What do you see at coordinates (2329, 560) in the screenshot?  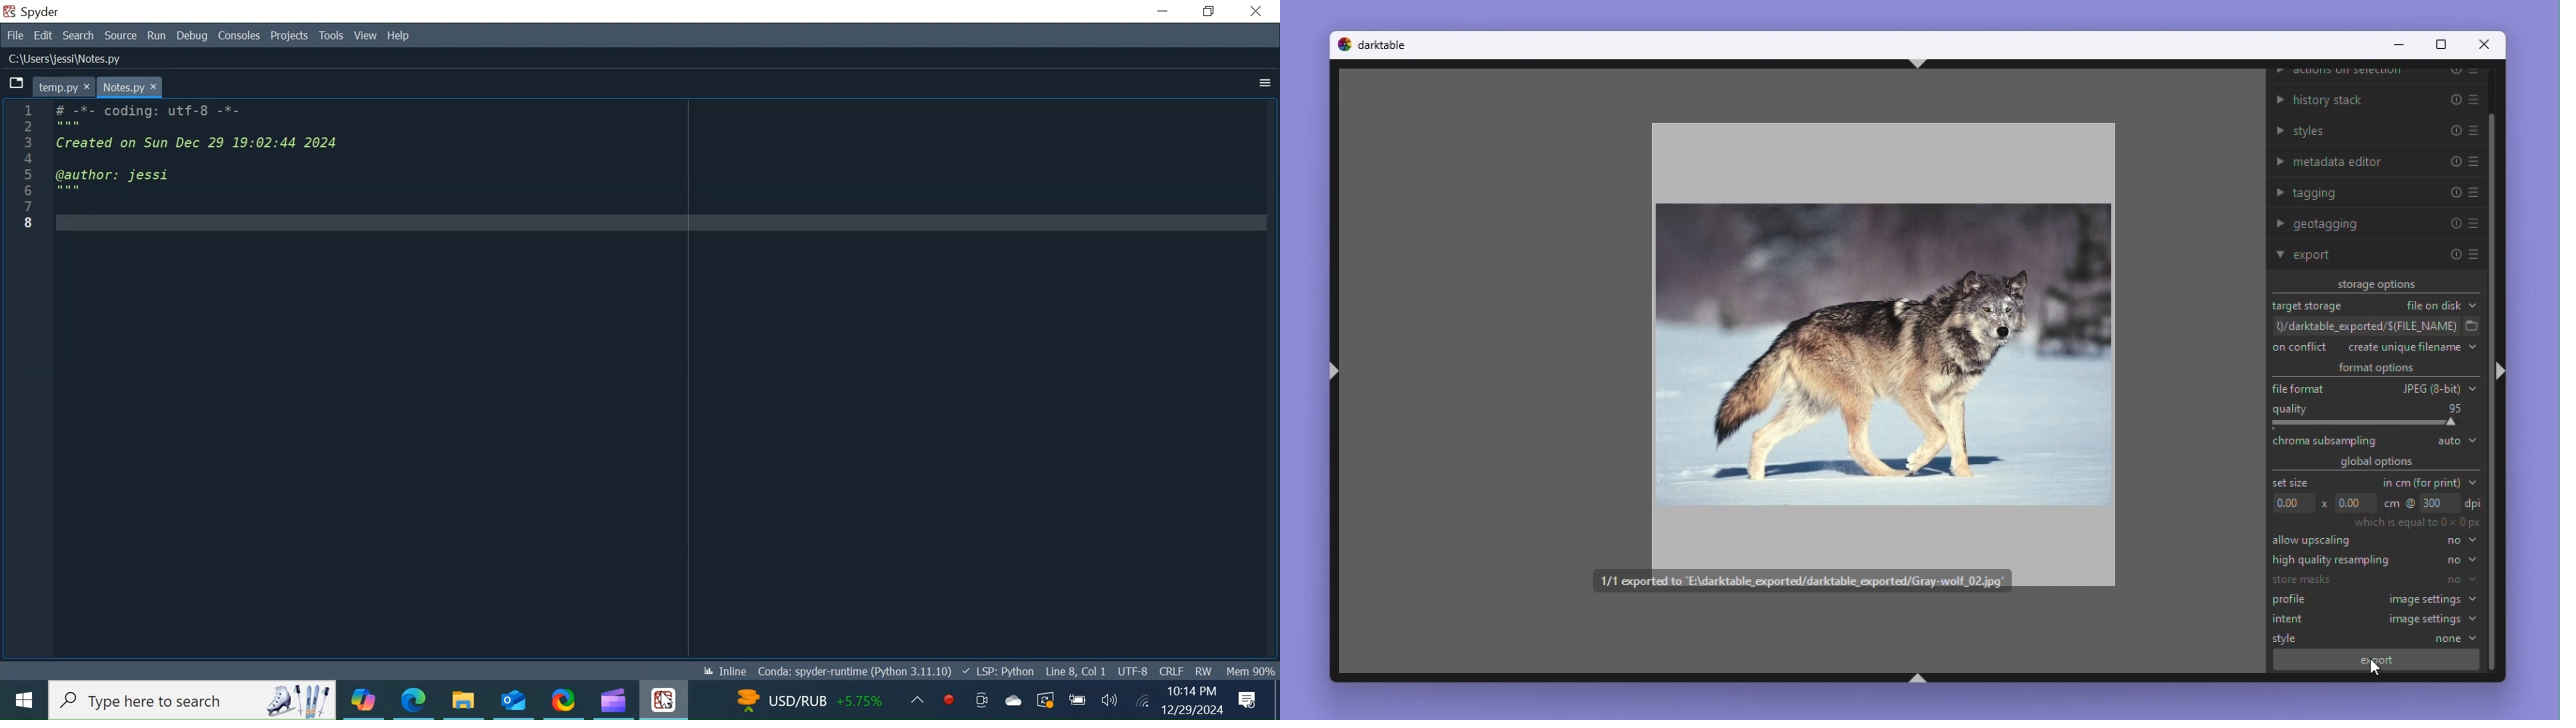 I see `High quality Re sampling` at bounding box center [2329, 560].